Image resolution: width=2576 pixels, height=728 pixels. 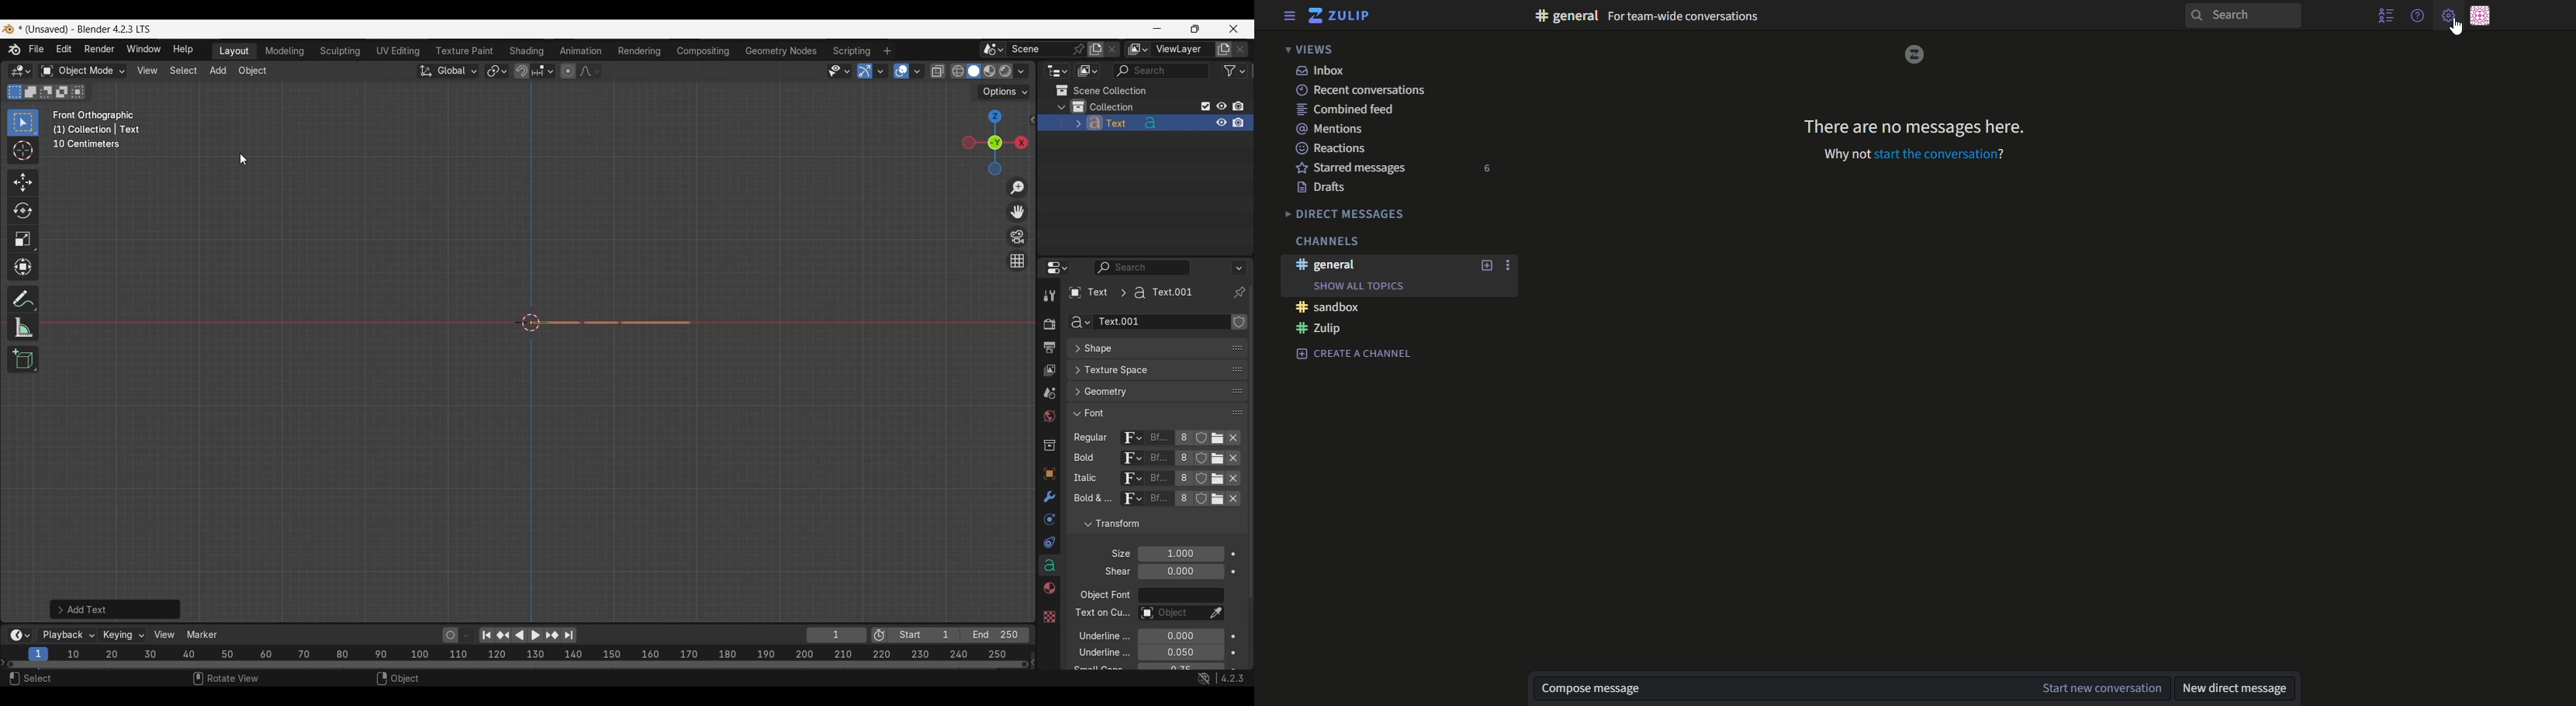 I want to click on Display mode, so click(x=1088, y=71).